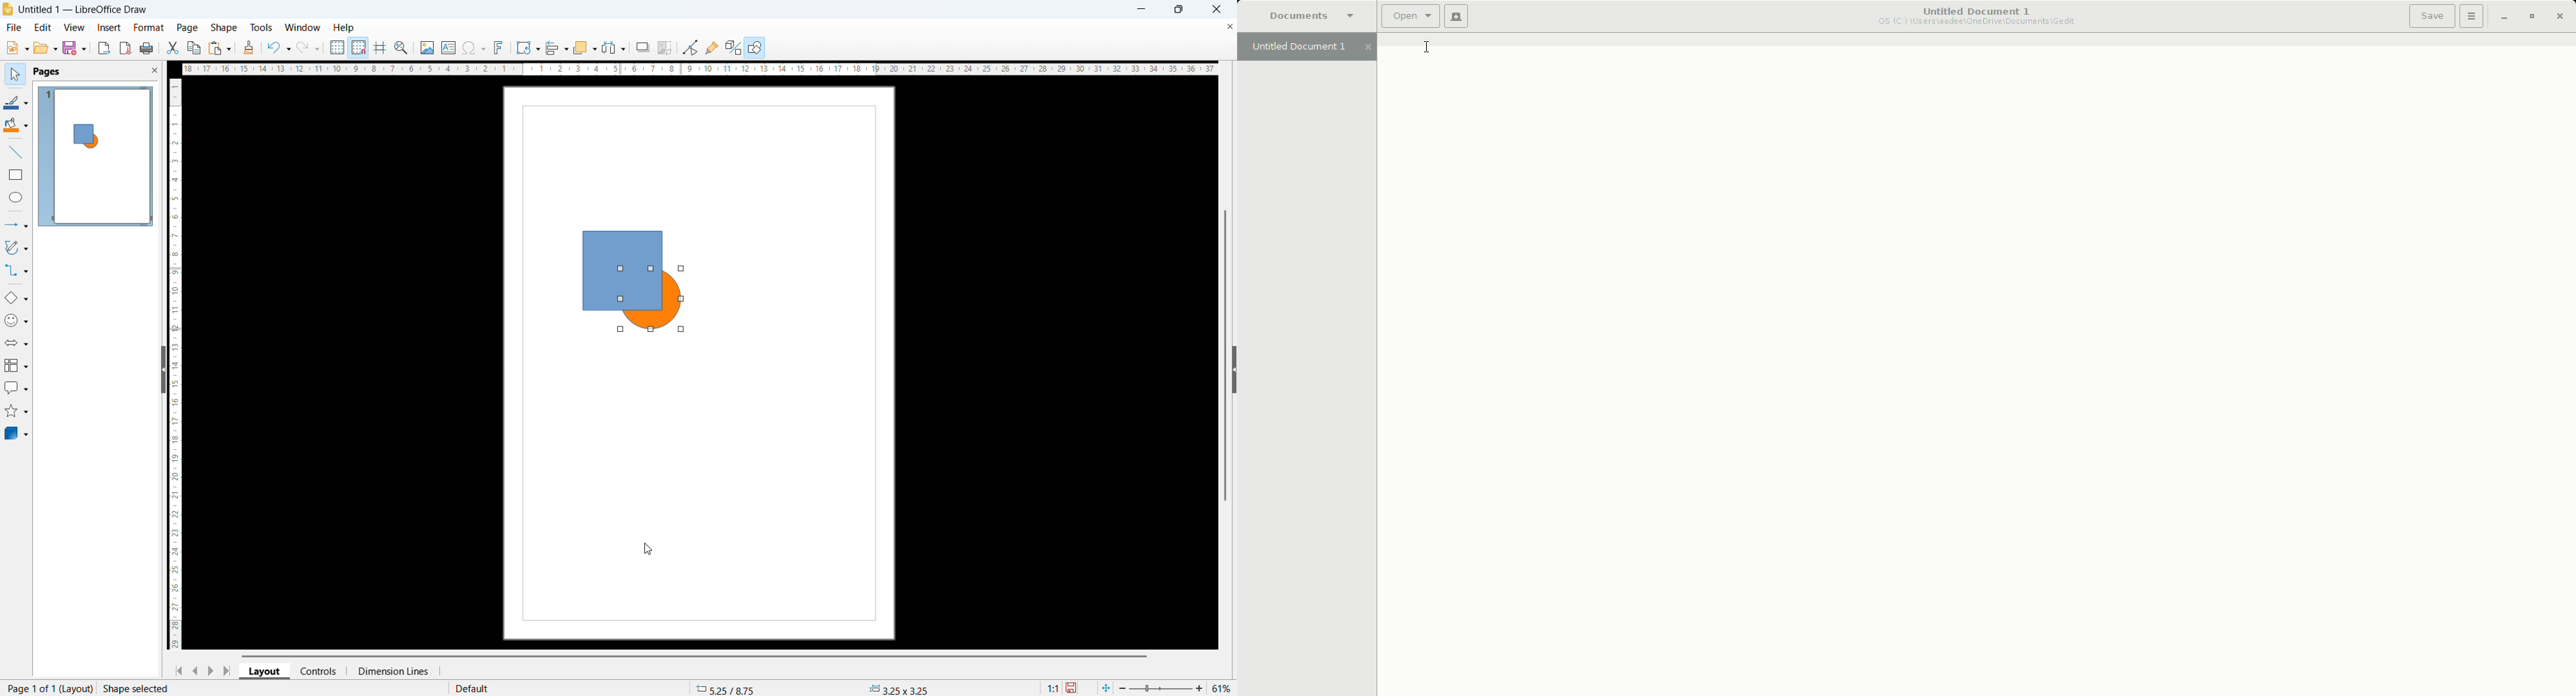  What do you see at coordinates (303, 26) in the screenshot?
I see `window ` at bounding box center [303, 26].